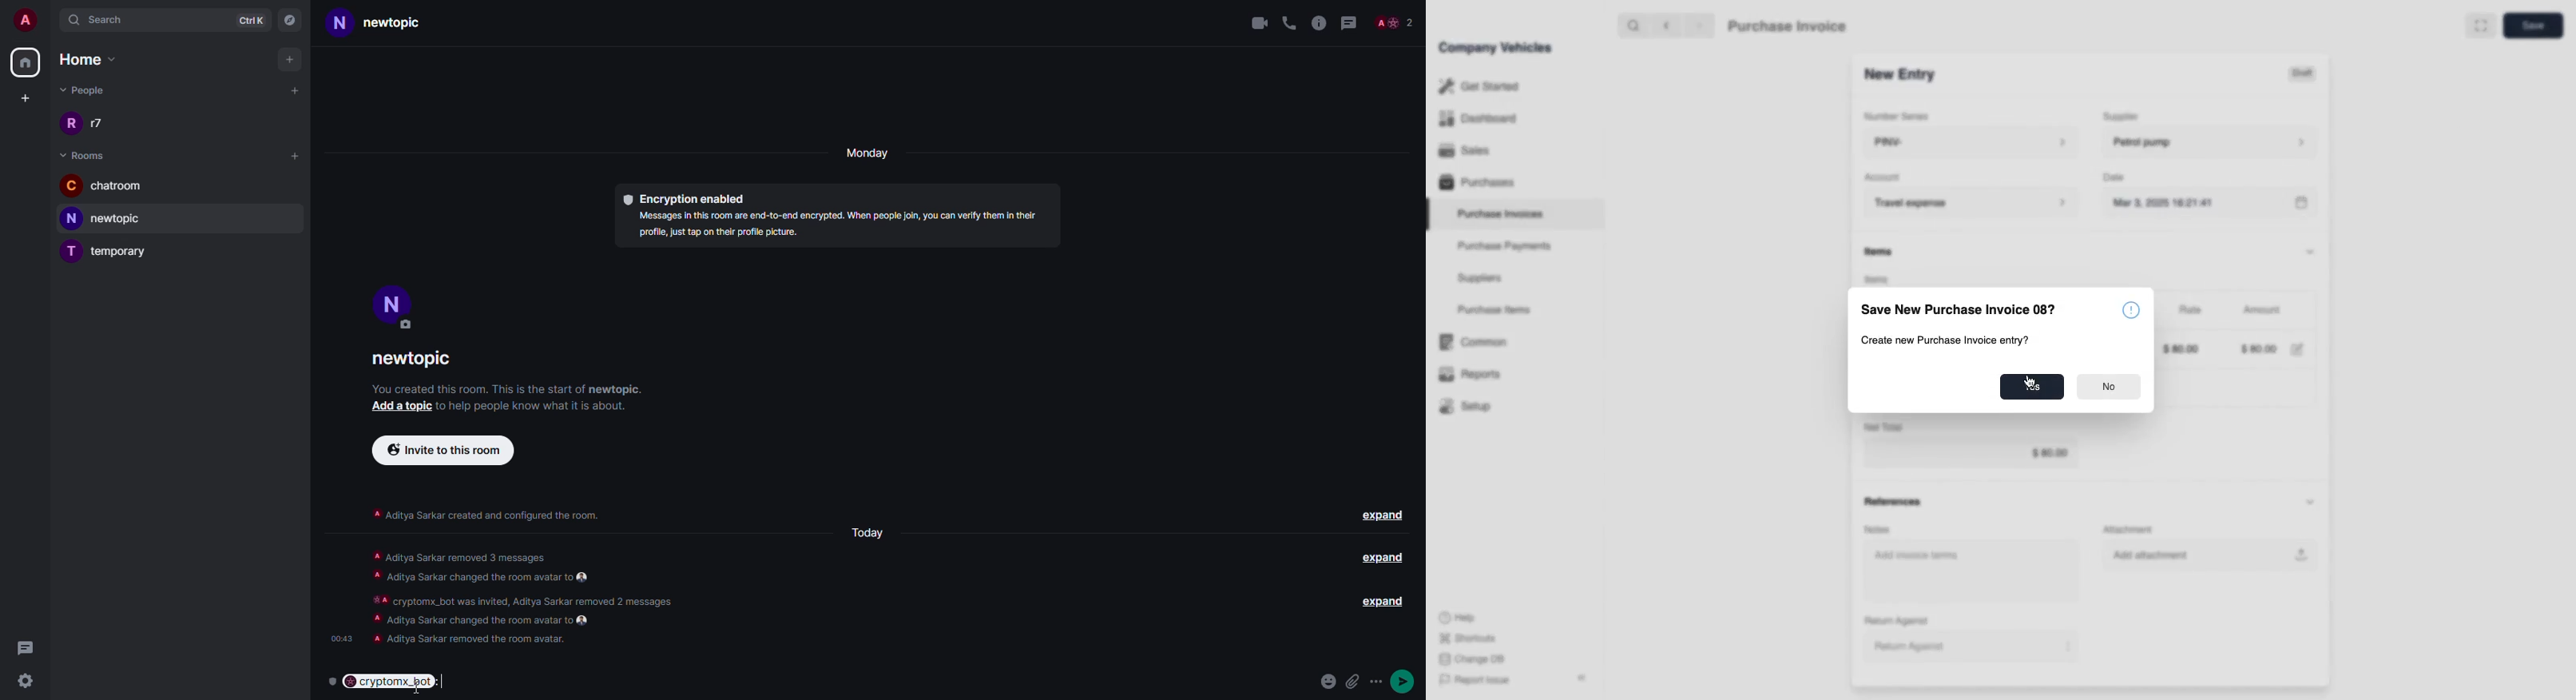 Image resolution: width=2576 pixels, height=700 pixels. Describe the element at coordinates (1331, 682) in the screenshot. I see `emoji` at that location.